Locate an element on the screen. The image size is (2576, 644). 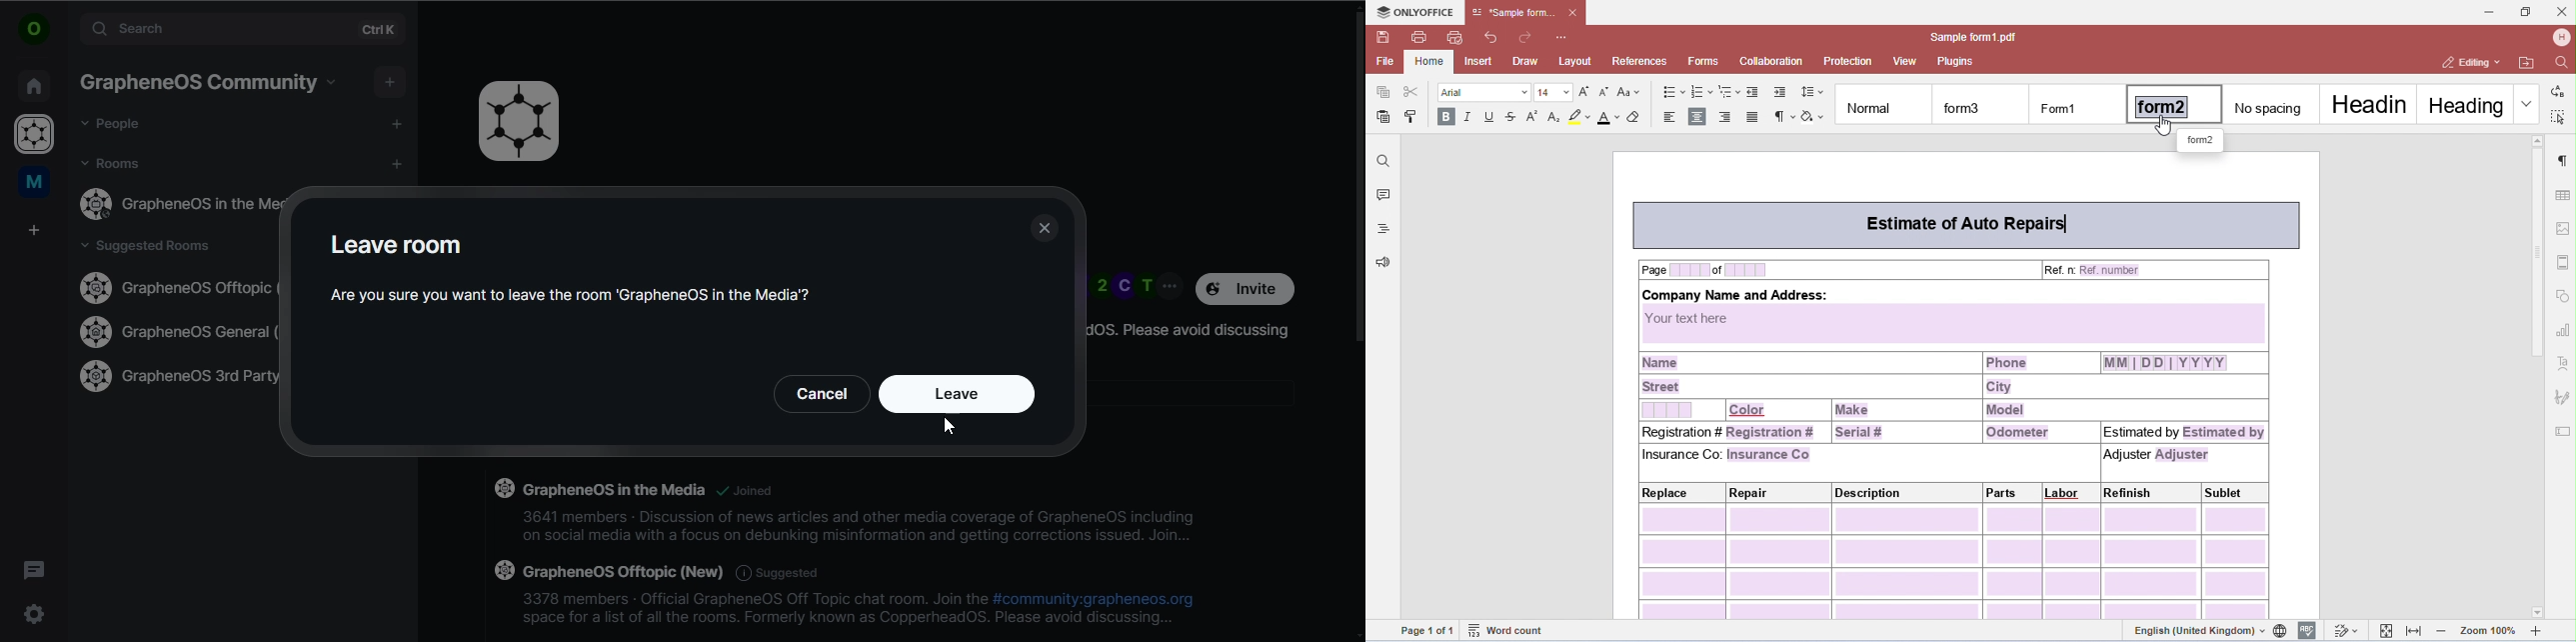
srapheneOS Offtopic (New) (1) suggested1378 members - Official GrapheneOS Off Topic chat room. Join the  is located at coordinates (736, 582).